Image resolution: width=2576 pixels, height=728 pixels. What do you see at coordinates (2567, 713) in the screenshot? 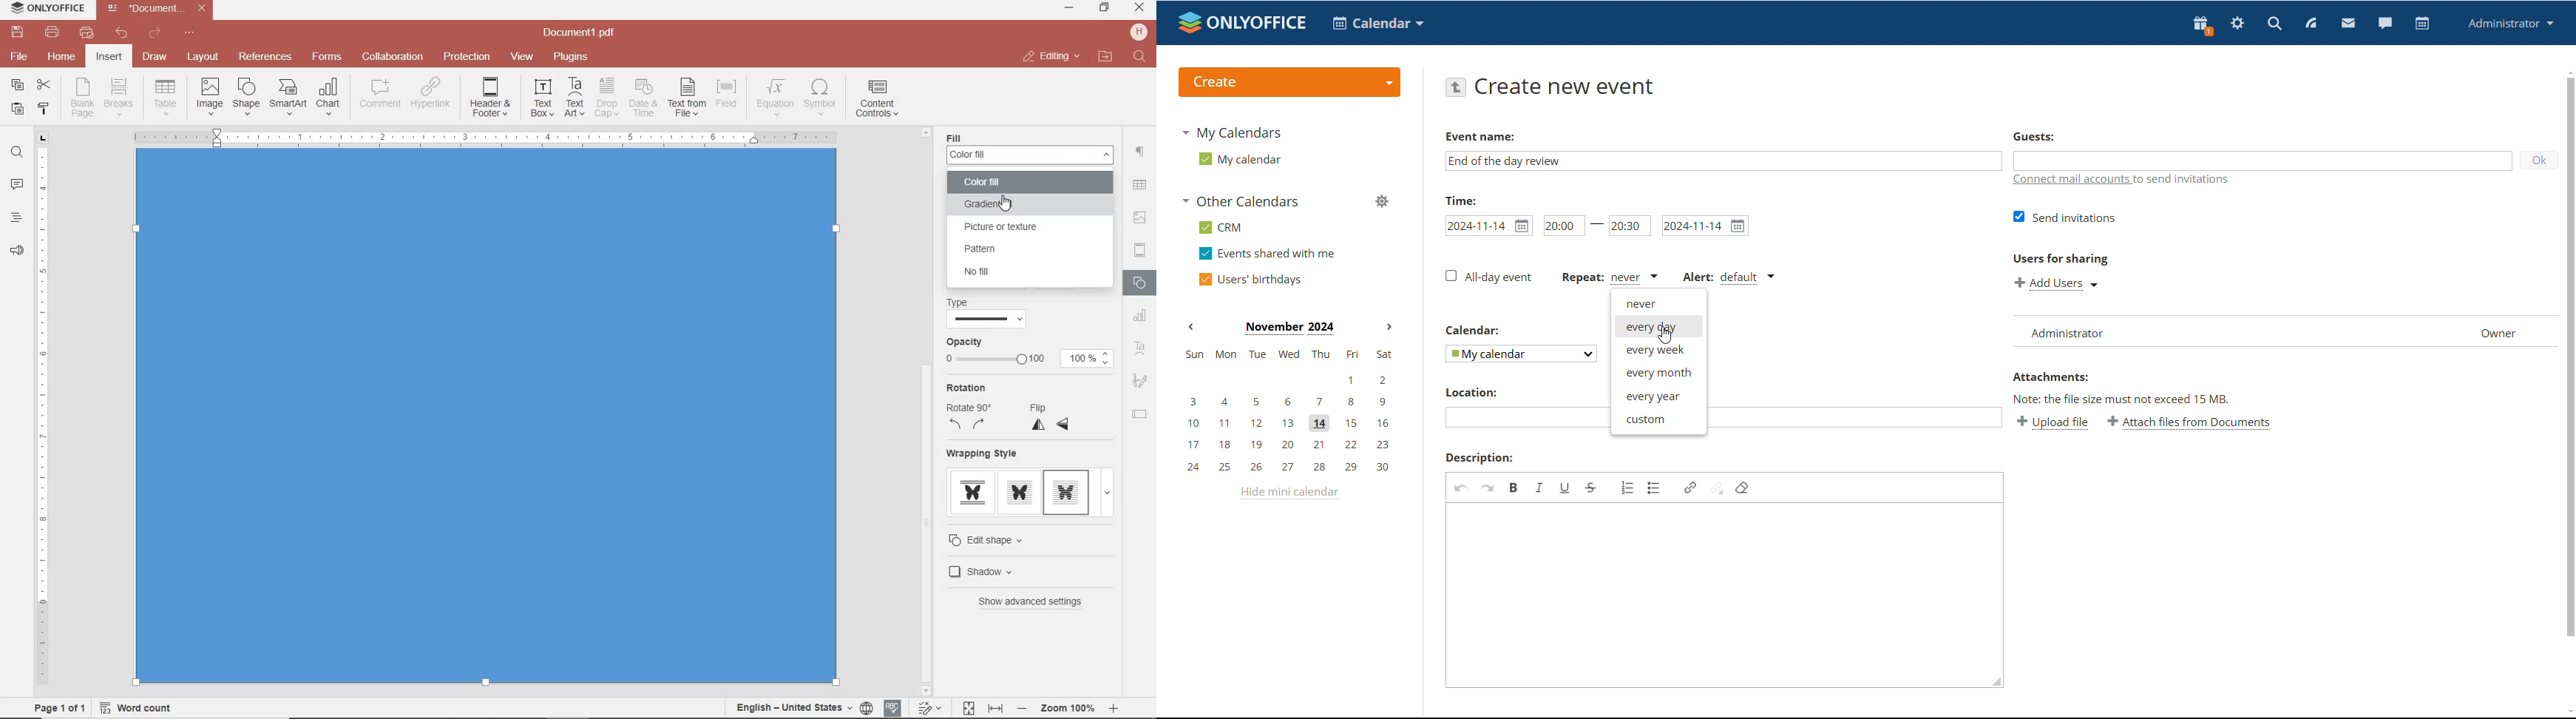
I see `scroll down` at bounding box center [2567, 713].